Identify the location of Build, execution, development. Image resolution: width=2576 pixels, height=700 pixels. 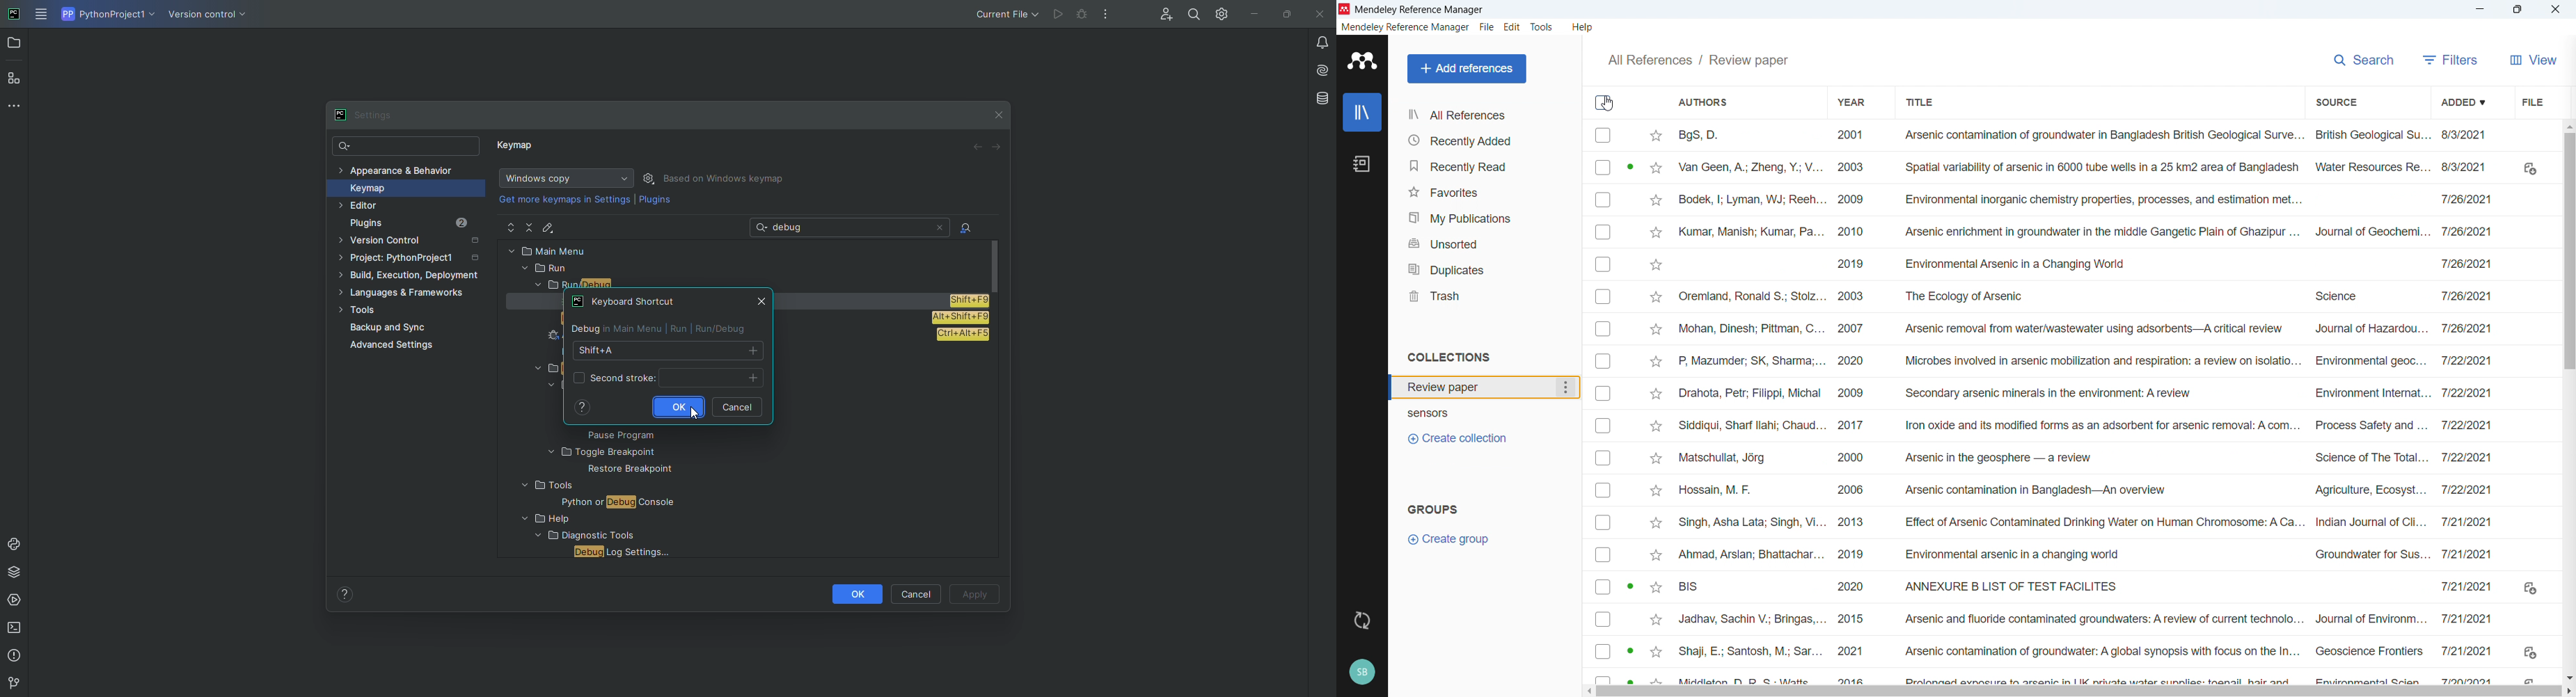
(413, 278).